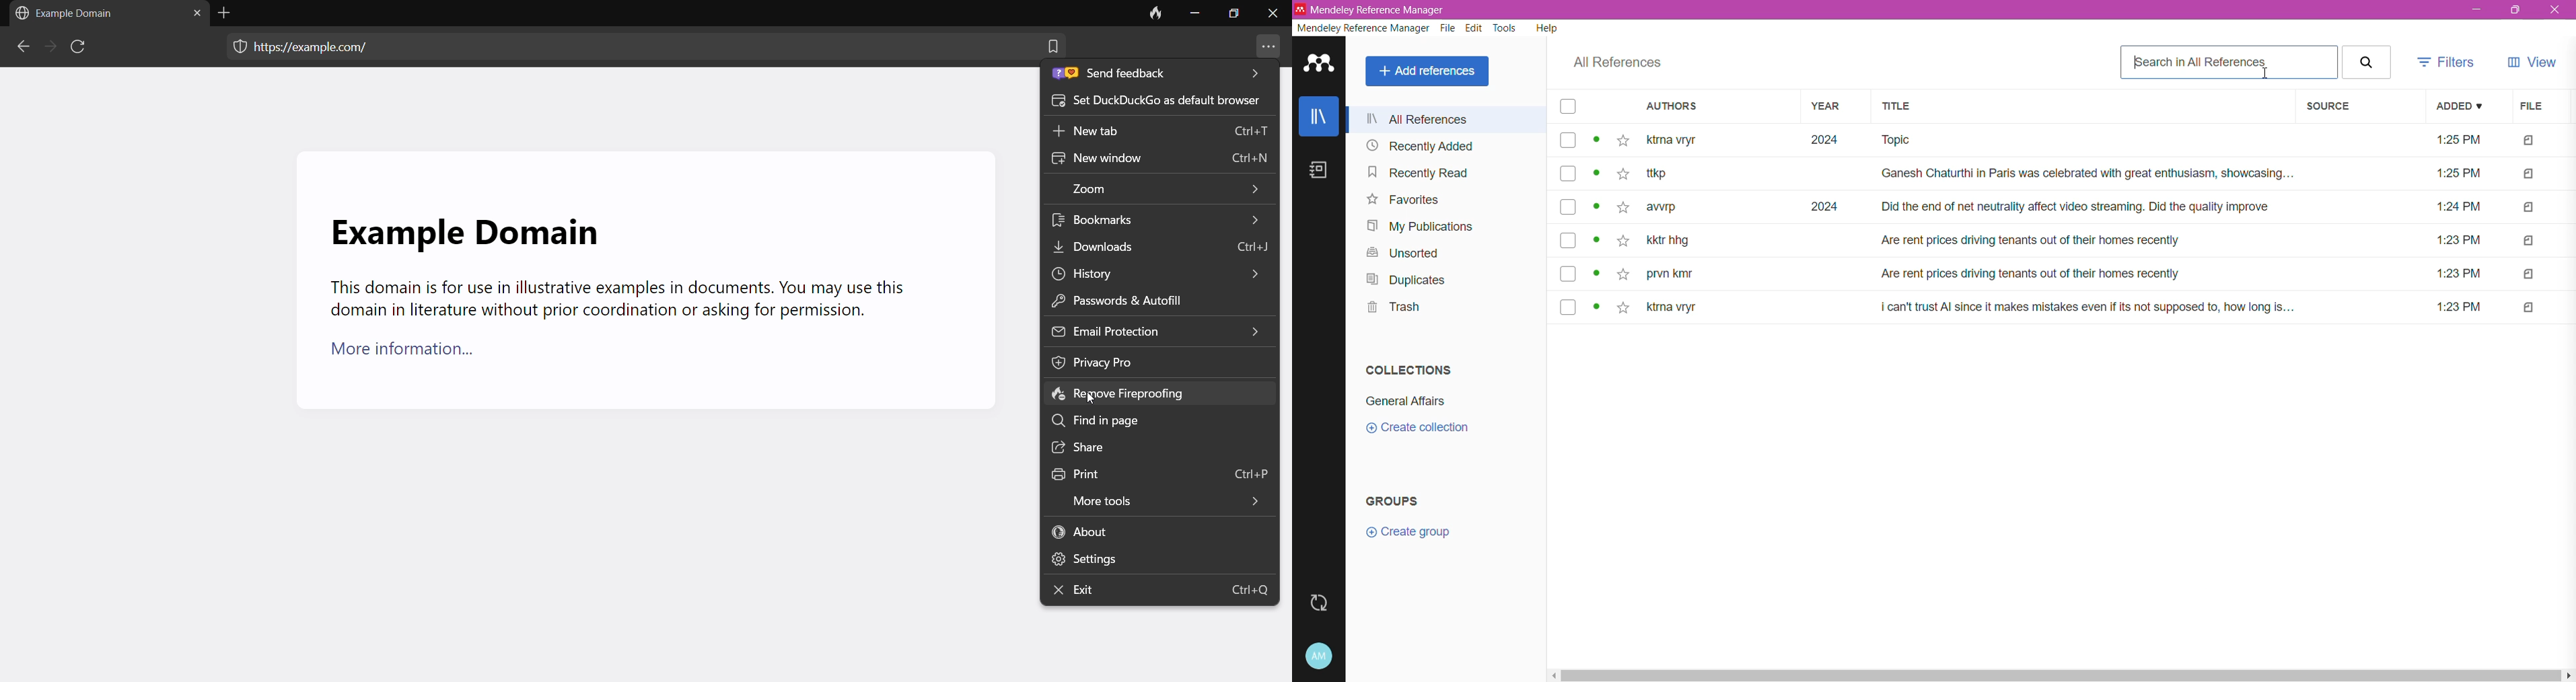 The width and height of the screenshot is (2576, 700). What do you see at coordinates (1427, 72) in the screenshot?
I see `Add References` at bounding box center [1427, 72].